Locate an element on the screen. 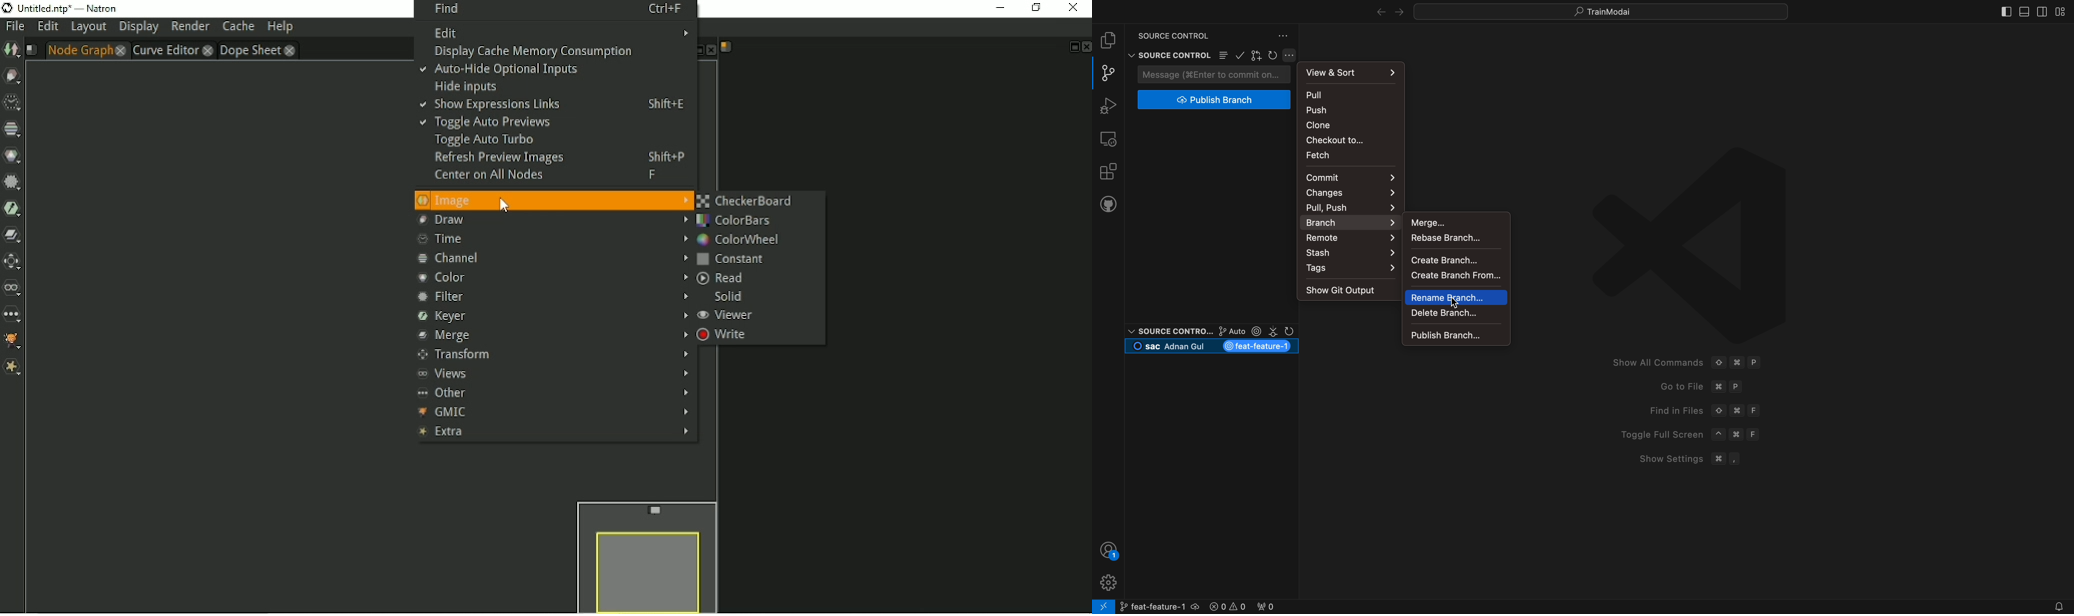 This screenshot has width=2100, height=616. , is located at coordinates (1736, 458).